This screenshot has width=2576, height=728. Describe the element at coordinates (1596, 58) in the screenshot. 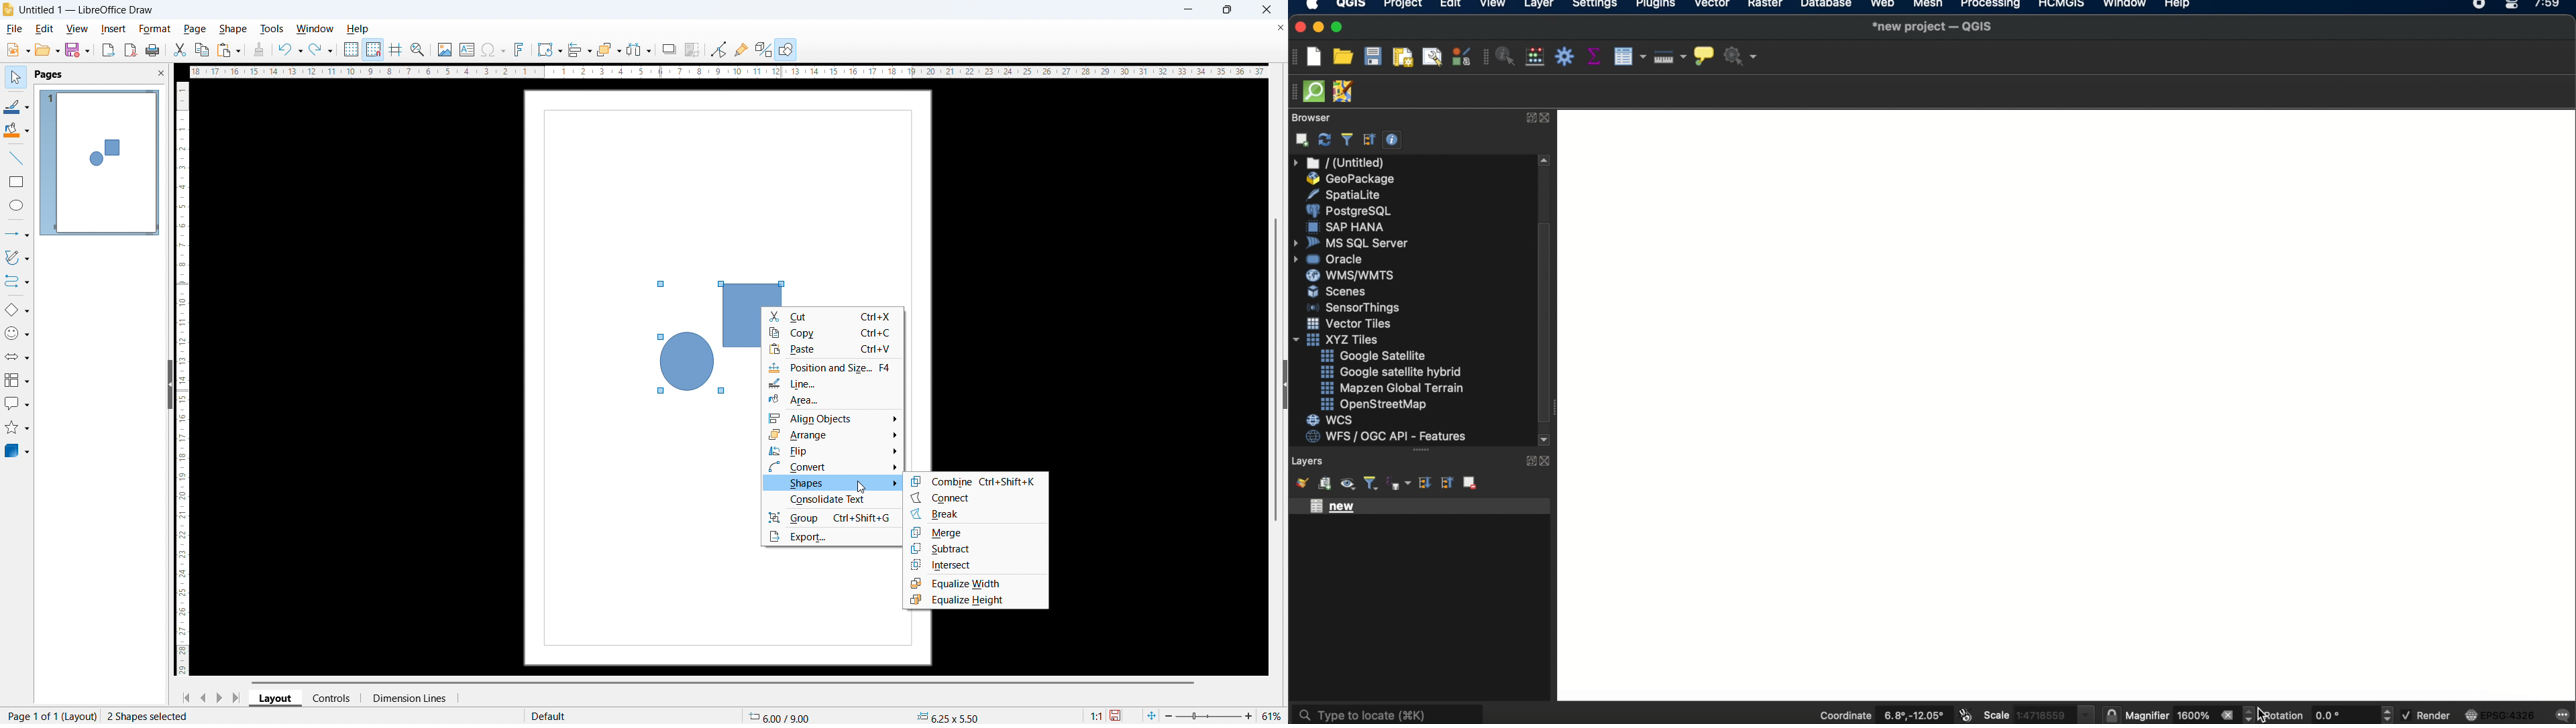

I see `SHOW STATISTICAL SUMMARY` at that location.